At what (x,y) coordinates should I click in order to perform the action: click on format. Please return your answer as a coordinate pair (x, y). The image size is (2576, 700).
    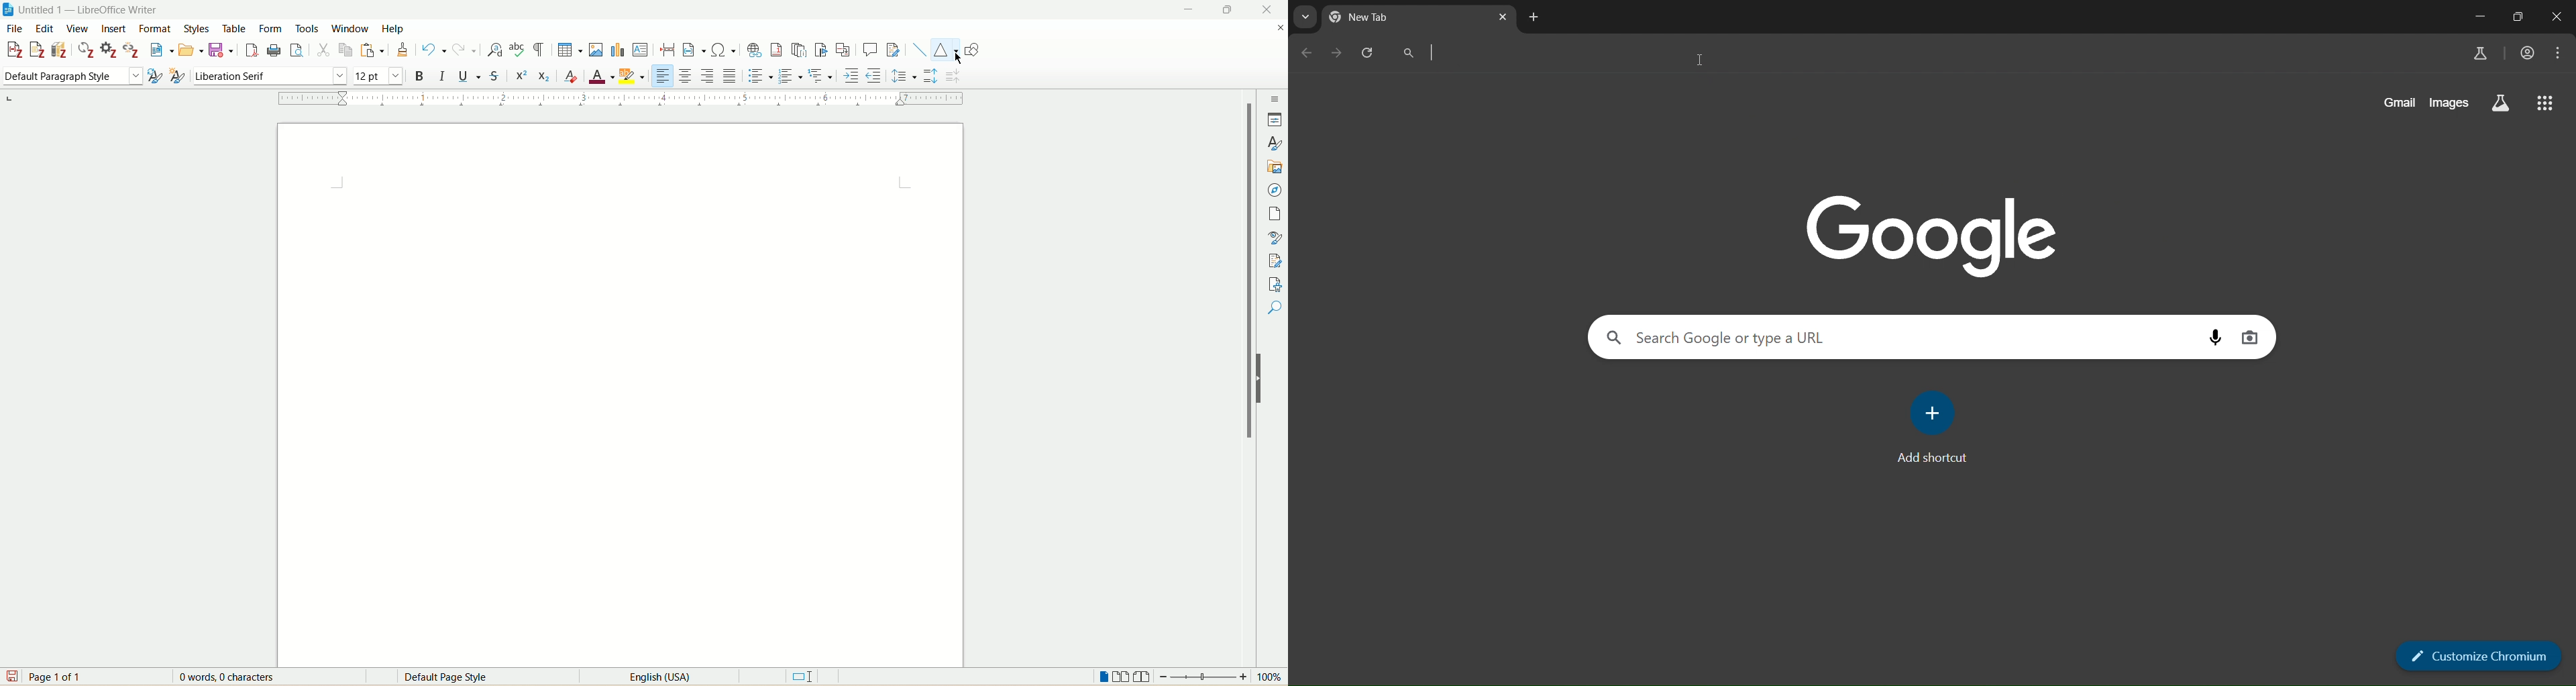
    Looking at the image, I should click on (158, 29).